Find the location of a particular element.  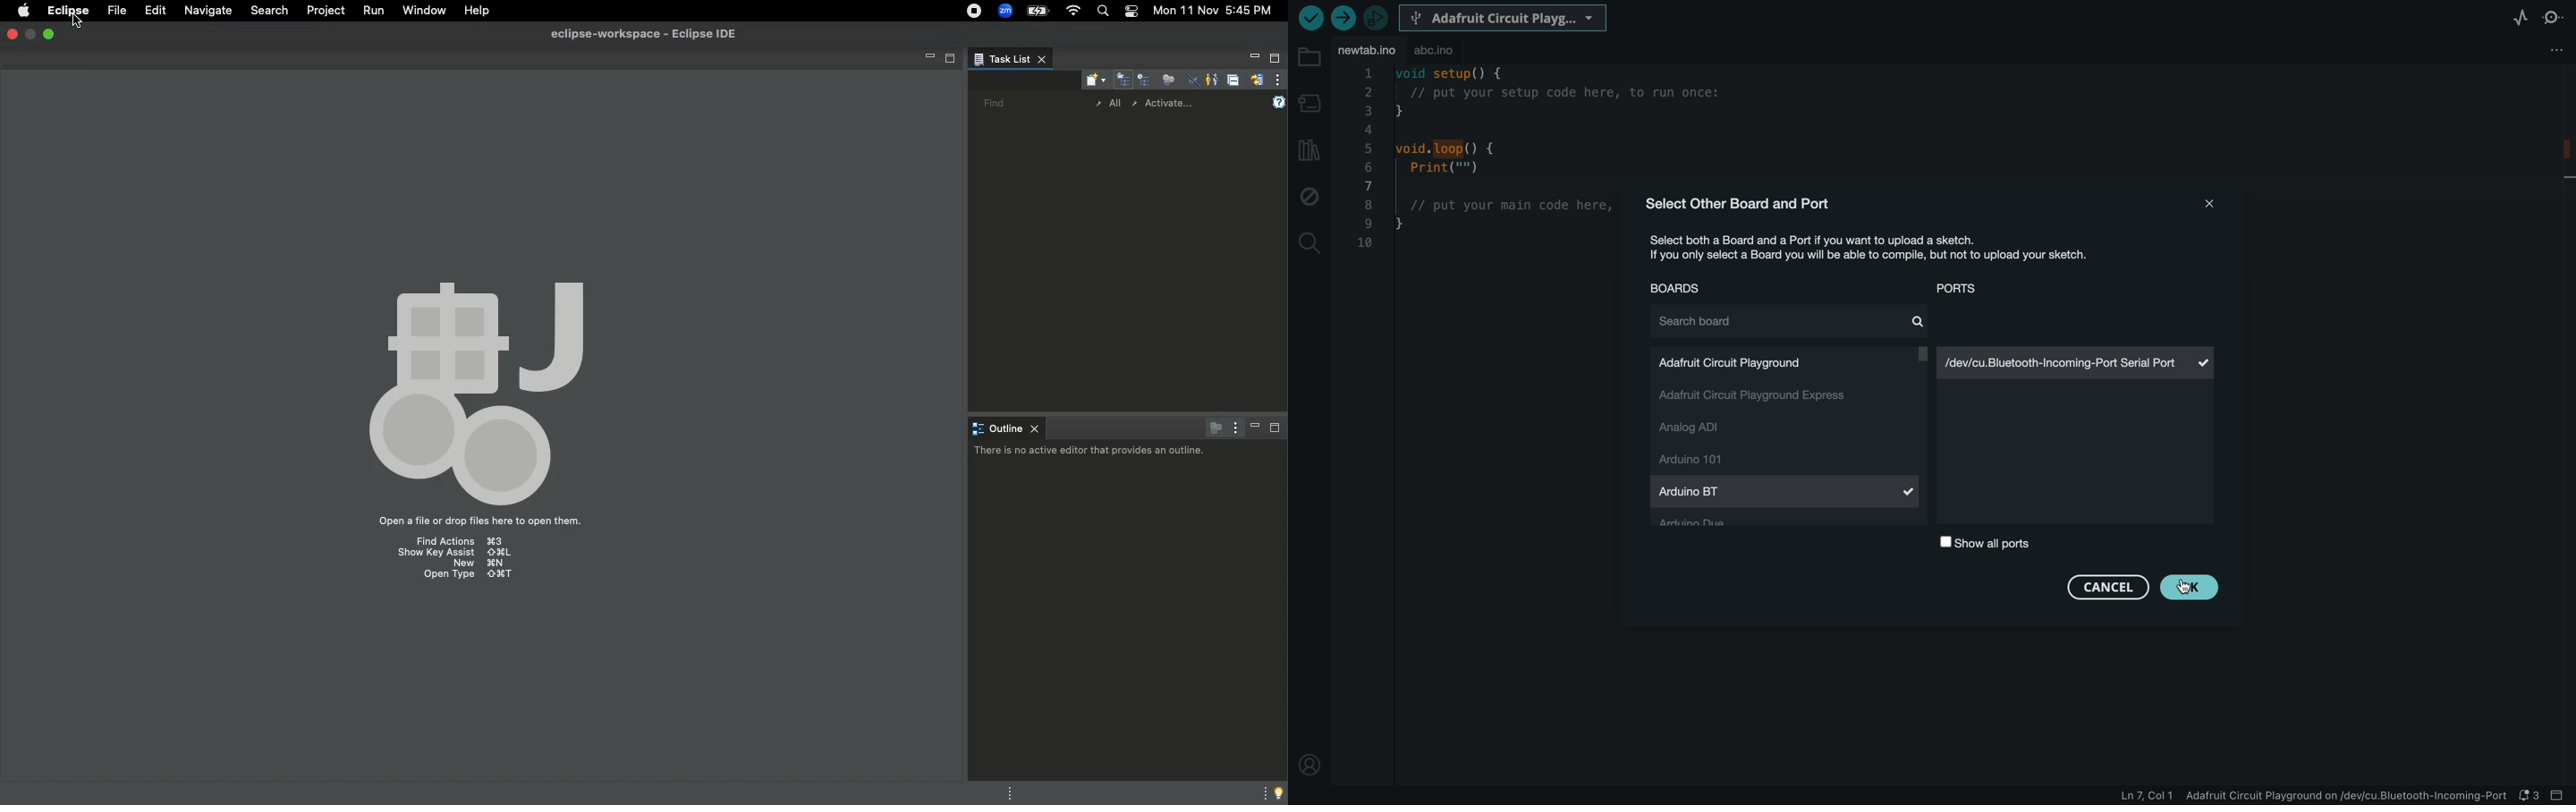

Tip of the day is located at coordinates (1275, 792).